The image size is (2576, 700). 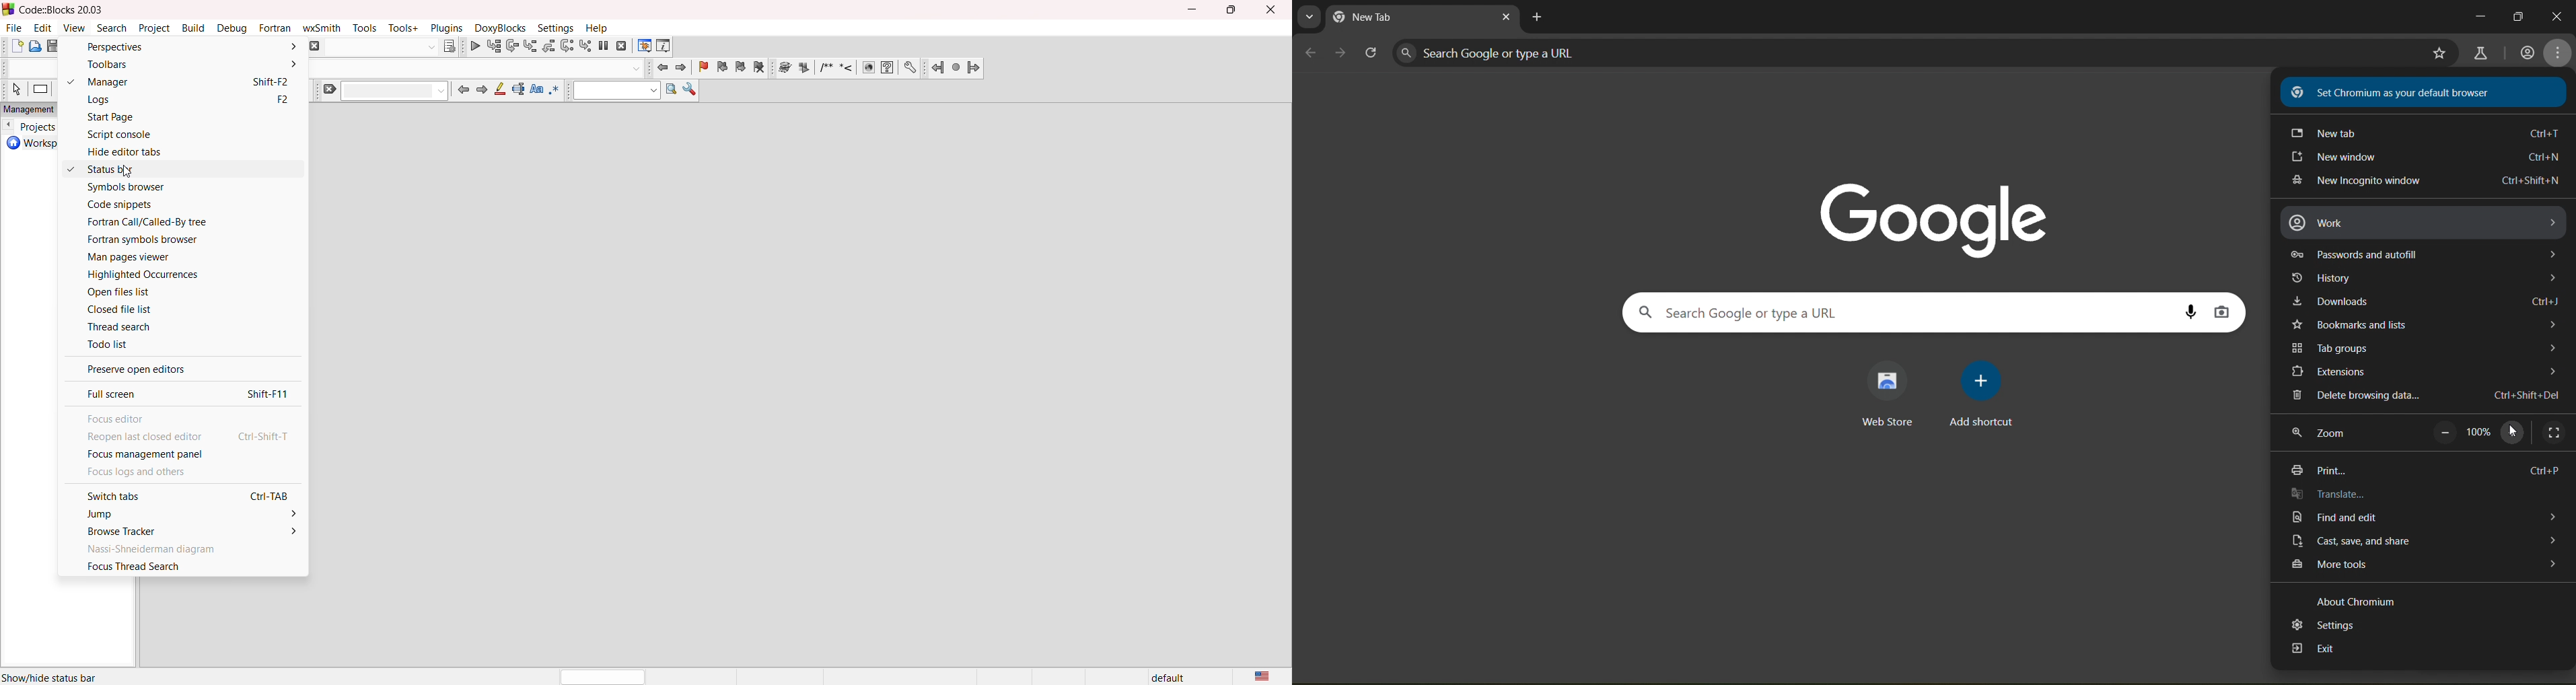 I want to click on full screen, so click(x=178, y=390).